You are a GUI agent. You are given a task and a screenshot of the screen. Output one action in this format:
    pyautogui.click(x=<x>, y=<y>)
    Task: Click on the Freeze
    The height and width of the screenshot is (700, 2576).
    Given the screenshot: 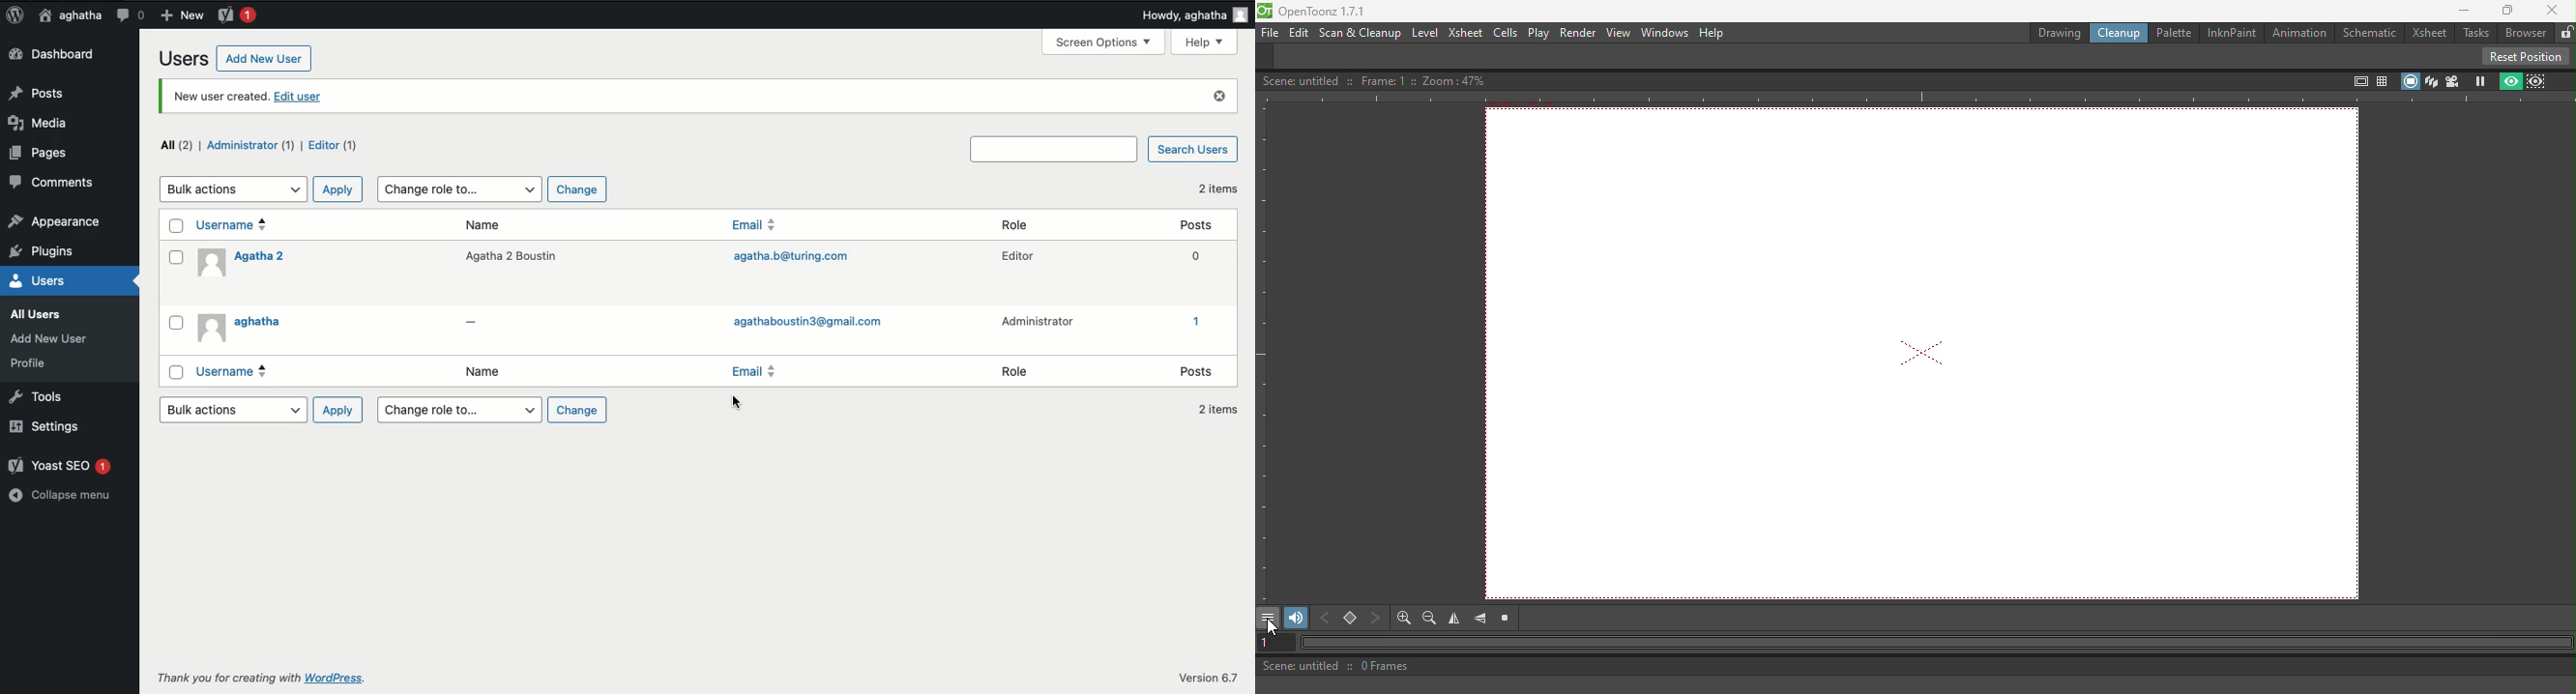 What is the action you would take?
    pyautogui.click(x=2480, y=80)
    